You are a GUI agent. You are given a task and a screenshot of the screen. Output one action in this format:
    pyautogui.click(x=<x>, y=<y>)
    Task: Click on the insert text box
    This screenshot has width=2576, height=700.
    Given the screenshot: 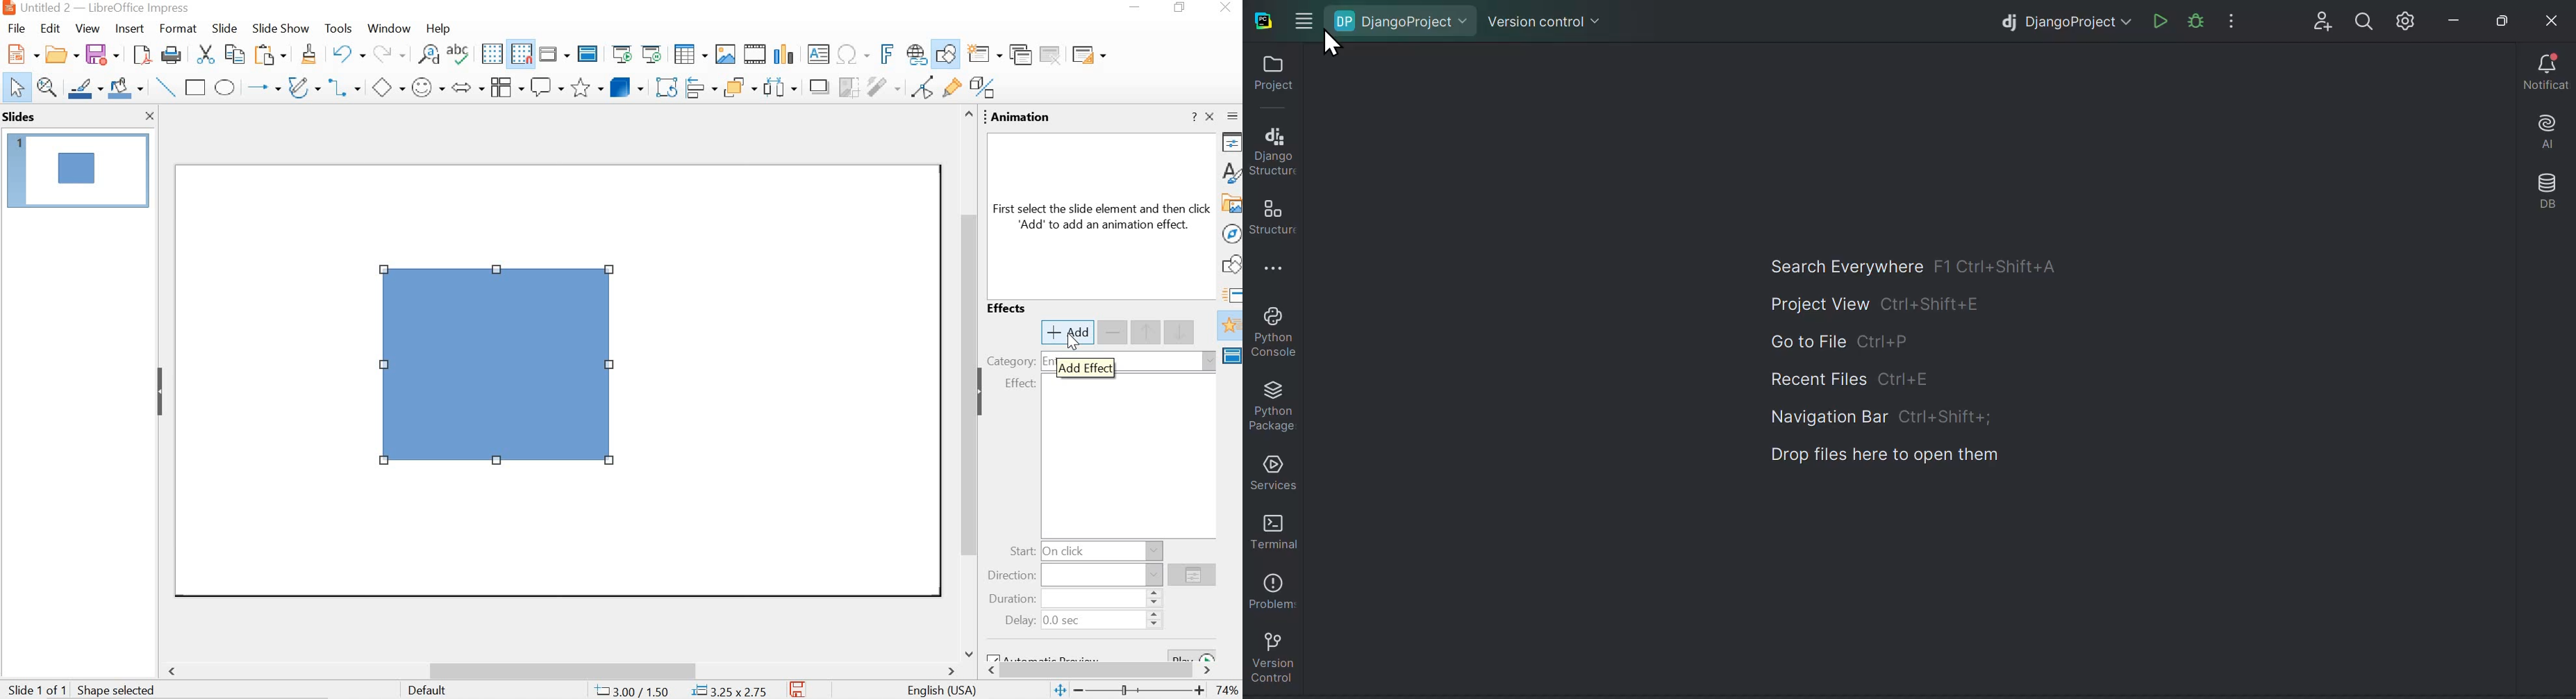 What is the action you would take?
    pyautogui.click(x=818, y=56)
    